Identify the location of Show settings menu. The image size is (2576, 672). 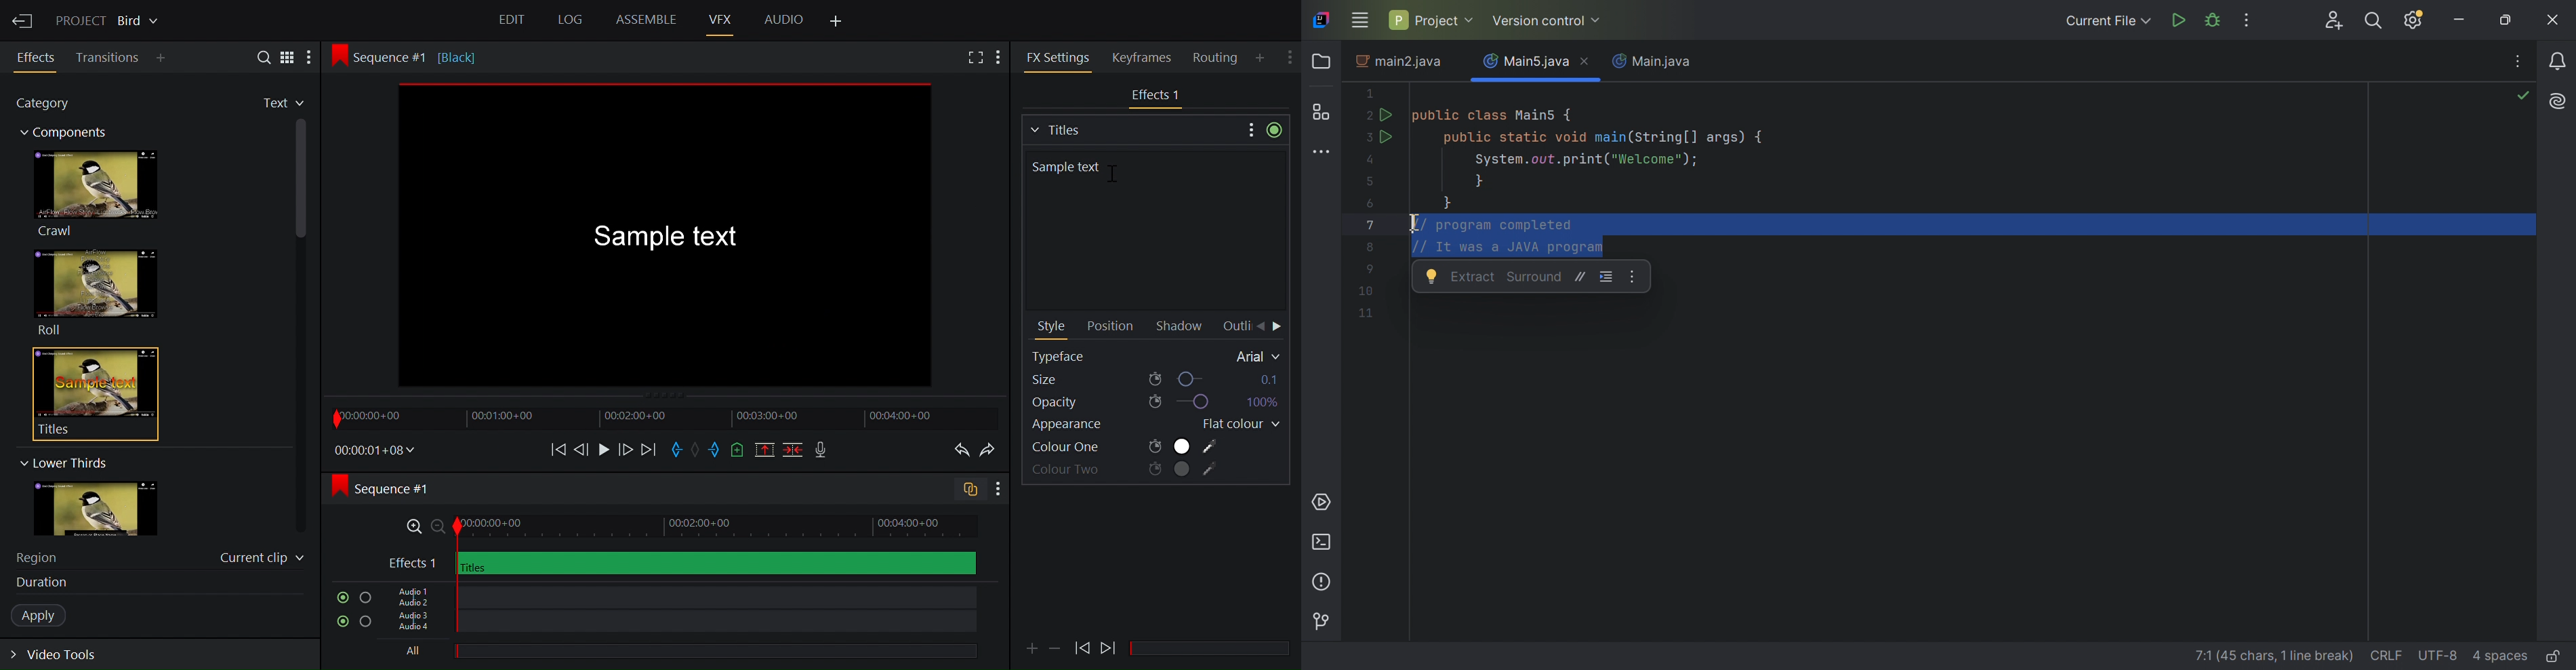
(1249, 129).